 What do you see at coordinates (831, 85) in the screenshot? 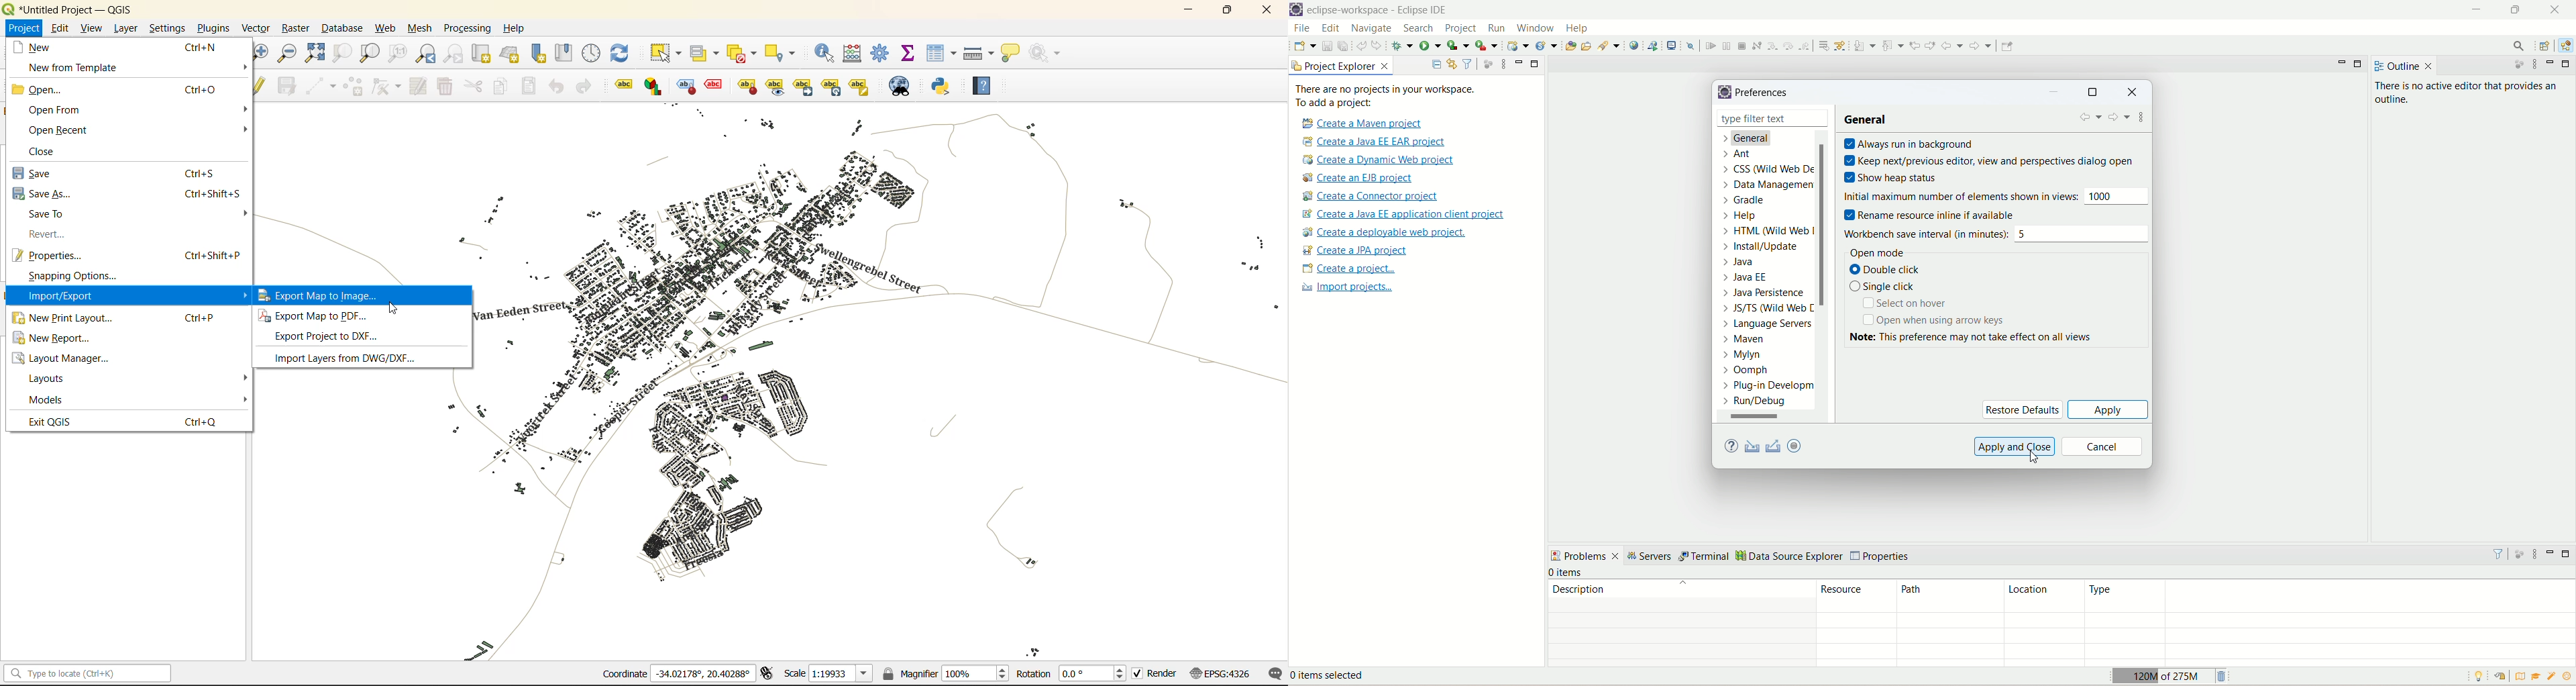
I see `Rotate a label` at bounding box center [831, 85].